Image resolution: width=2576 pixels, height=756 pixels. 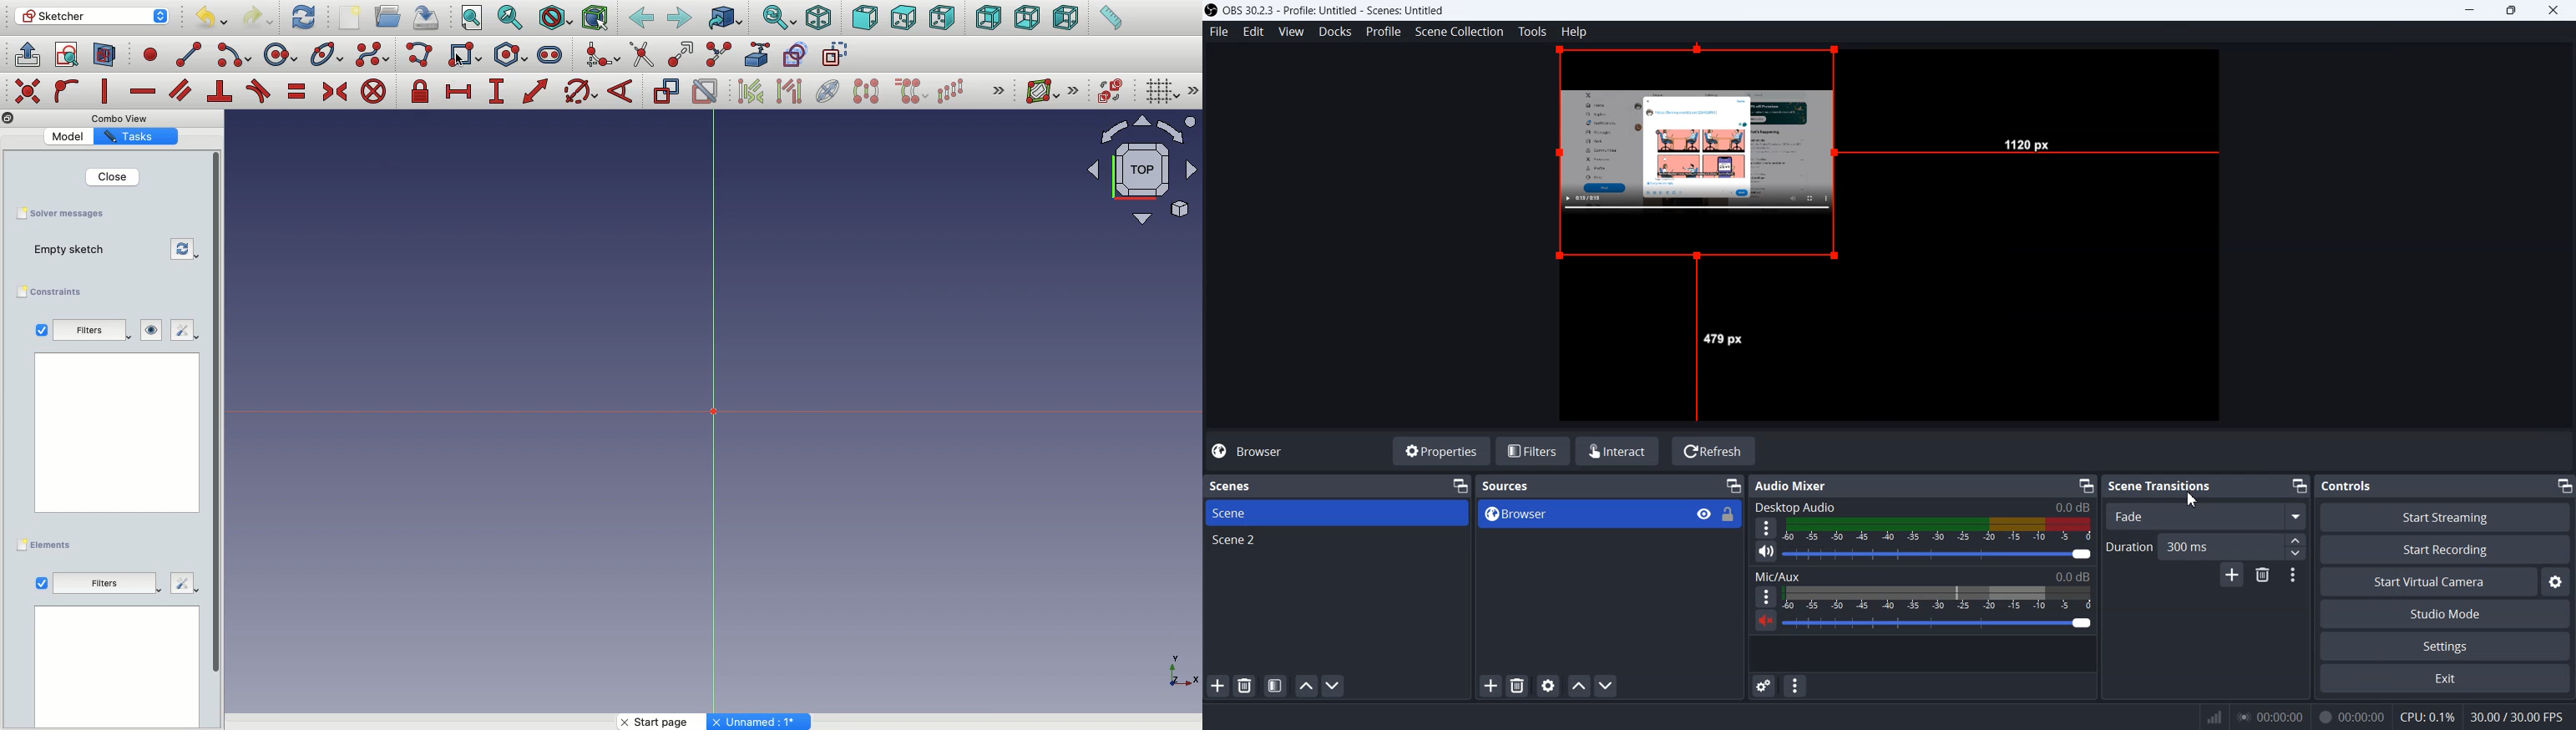 I want to click on Help, so click(x=1574, y=31).